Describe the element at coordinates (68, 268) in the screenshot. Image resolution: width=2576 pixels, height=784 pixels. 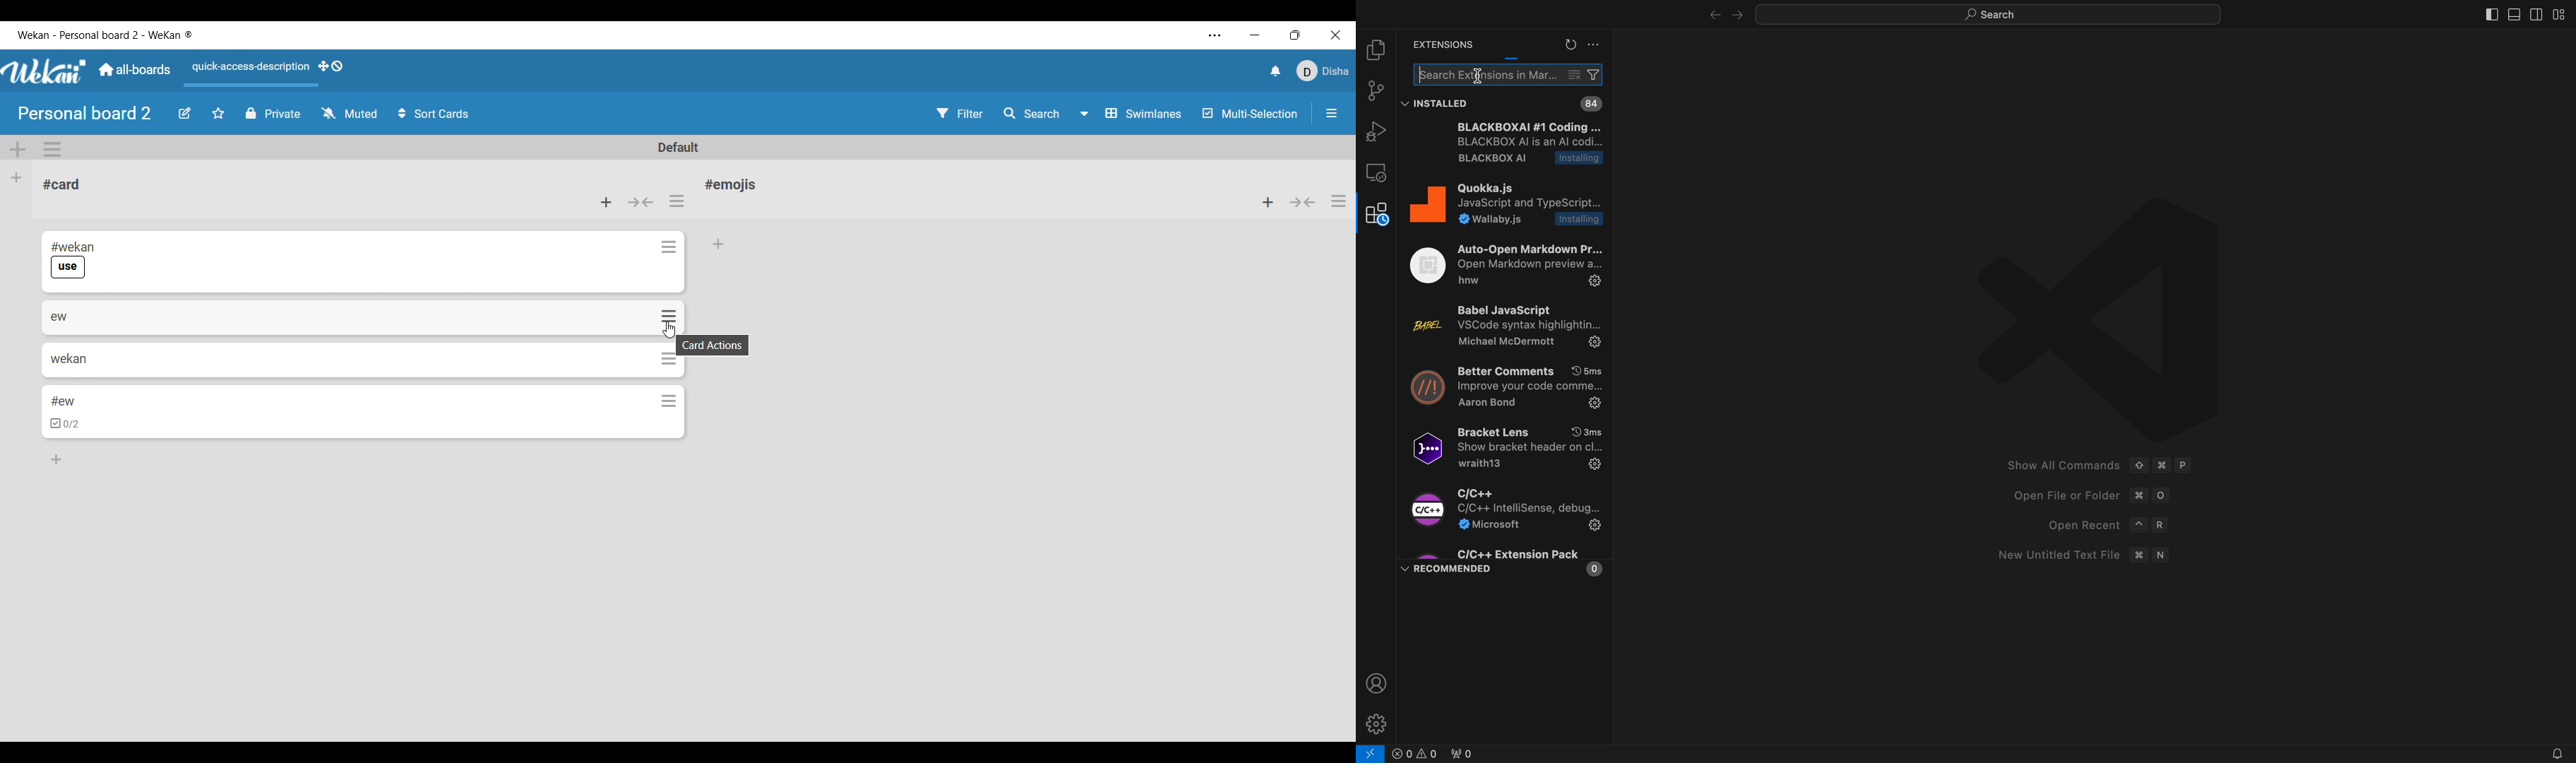
I see `use` at that location.